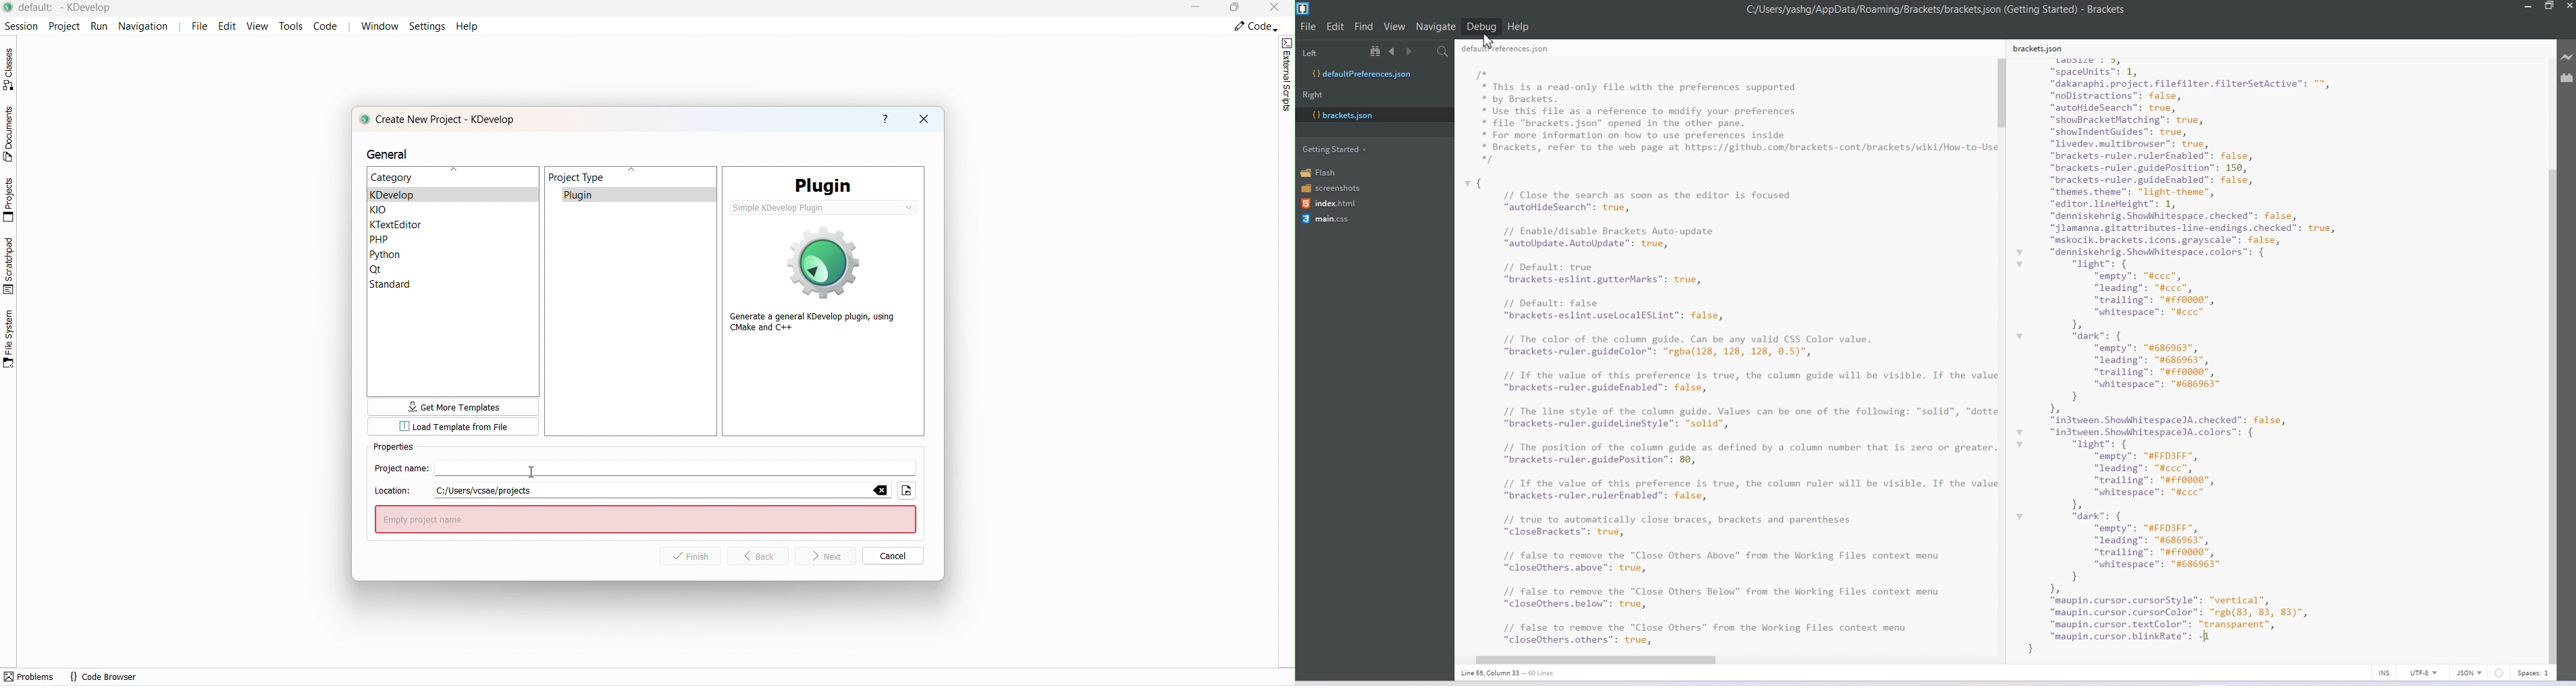 Image resolution: width=2576 pixels, height=700 pixels. I want to click on help, so click(885, 120).